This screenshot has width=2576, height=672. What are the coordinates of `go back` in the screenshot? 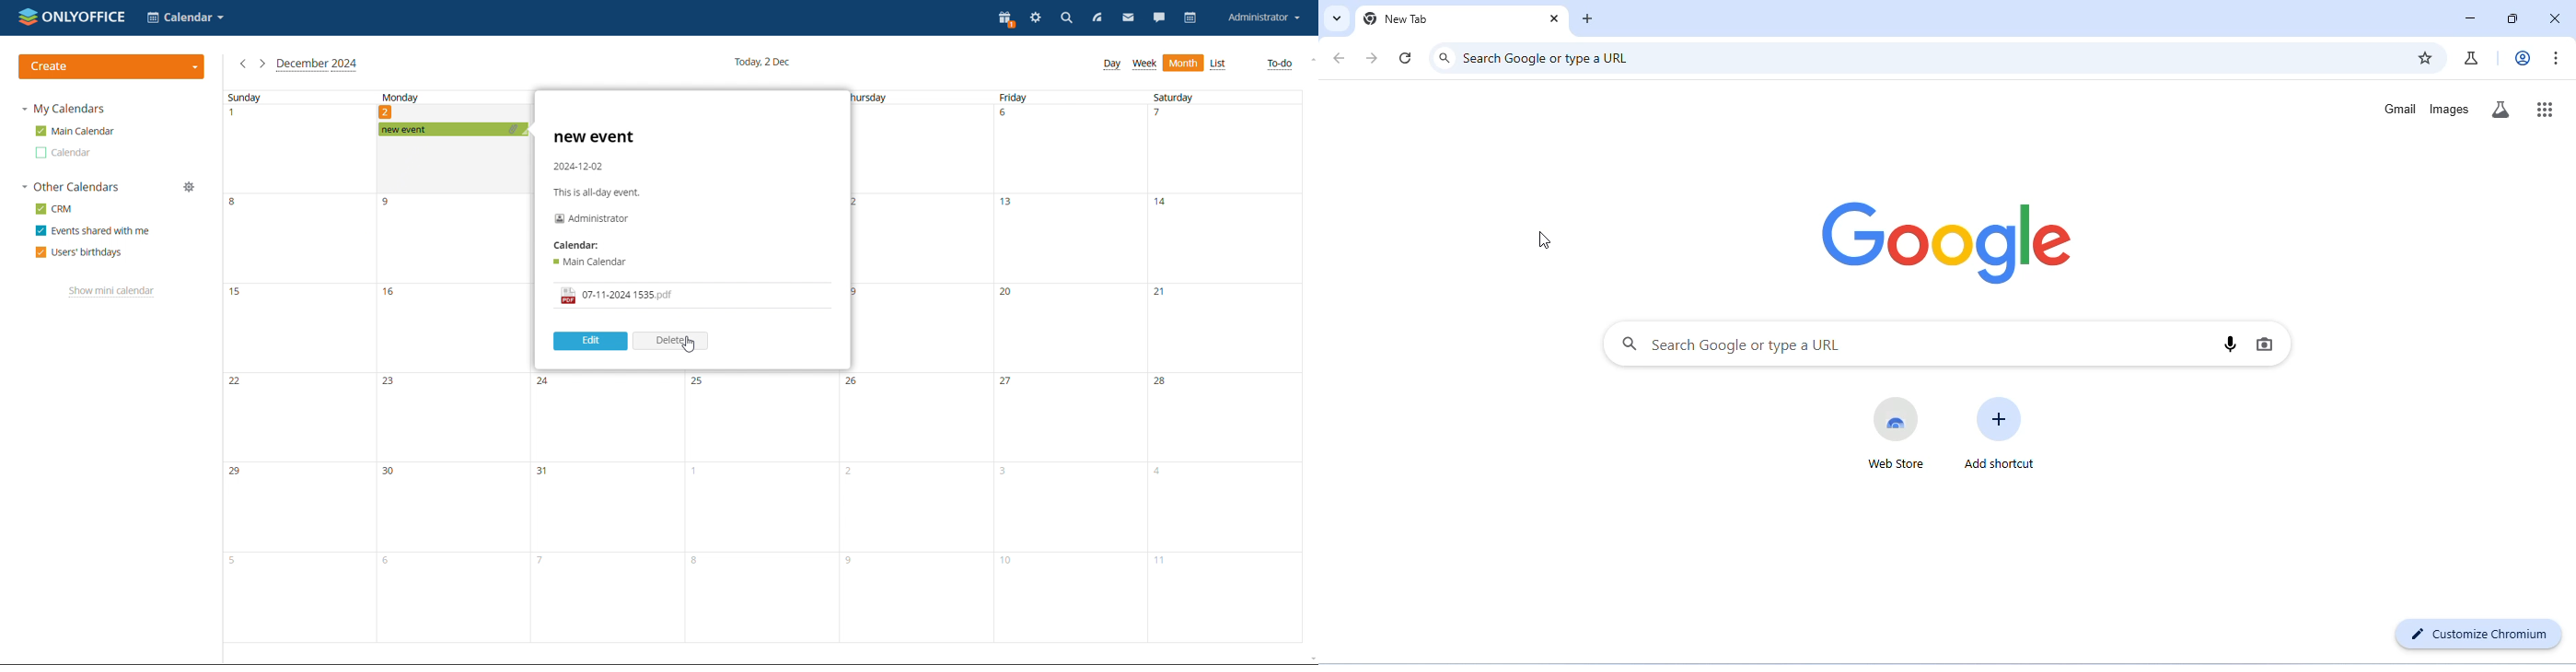 It's located at (1340, 57).